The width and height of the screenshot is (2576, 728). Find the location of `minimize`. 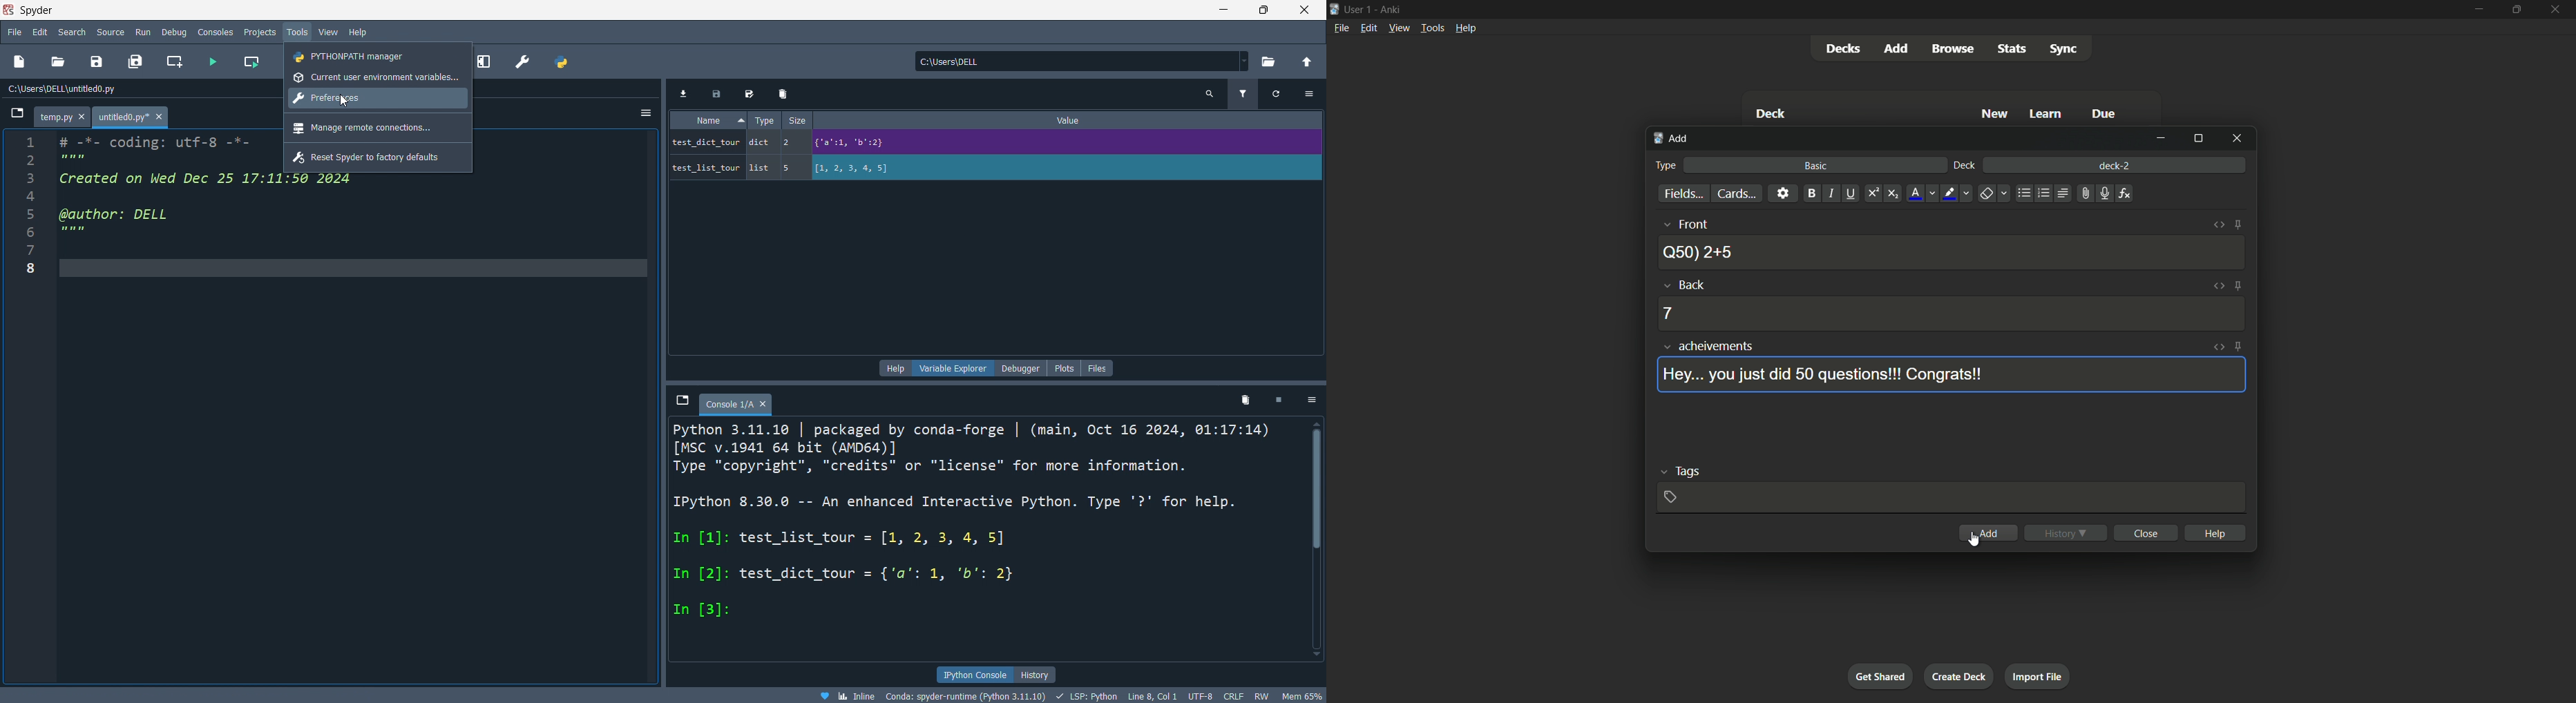

minimize is located at coordinates (2478, 10).